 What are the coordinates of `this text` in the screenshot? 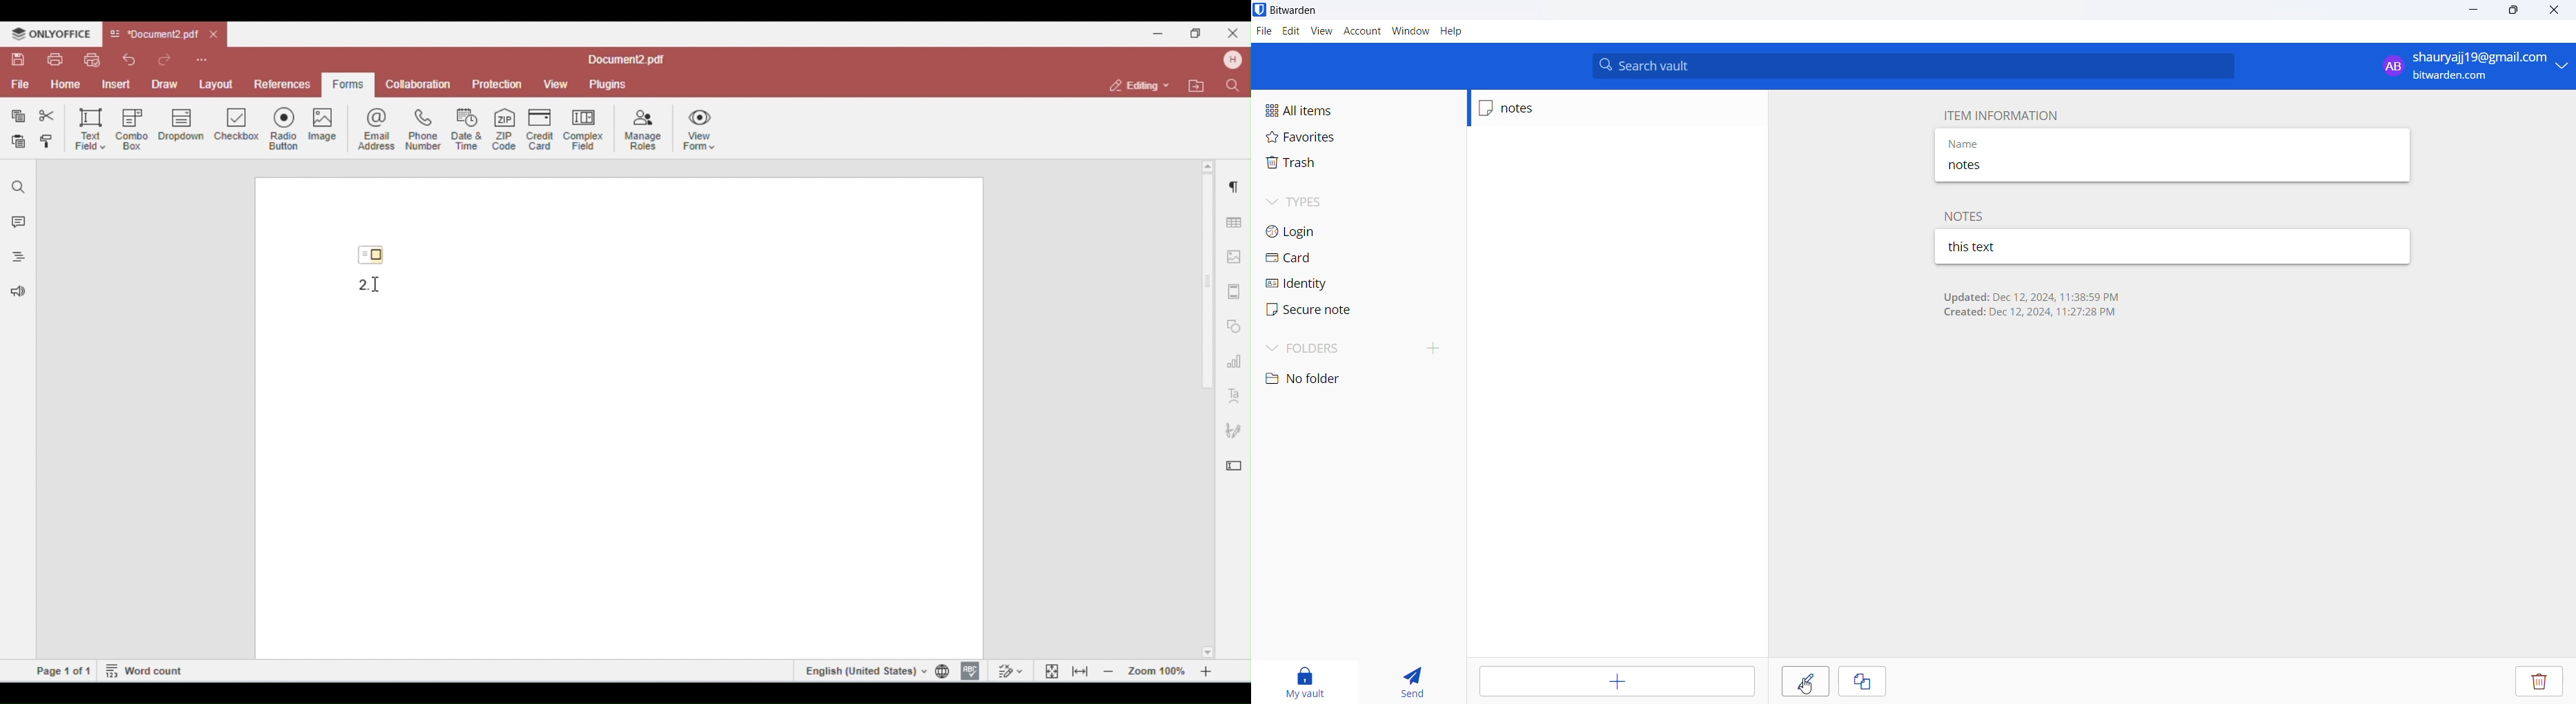 It's located at (2025, 247).